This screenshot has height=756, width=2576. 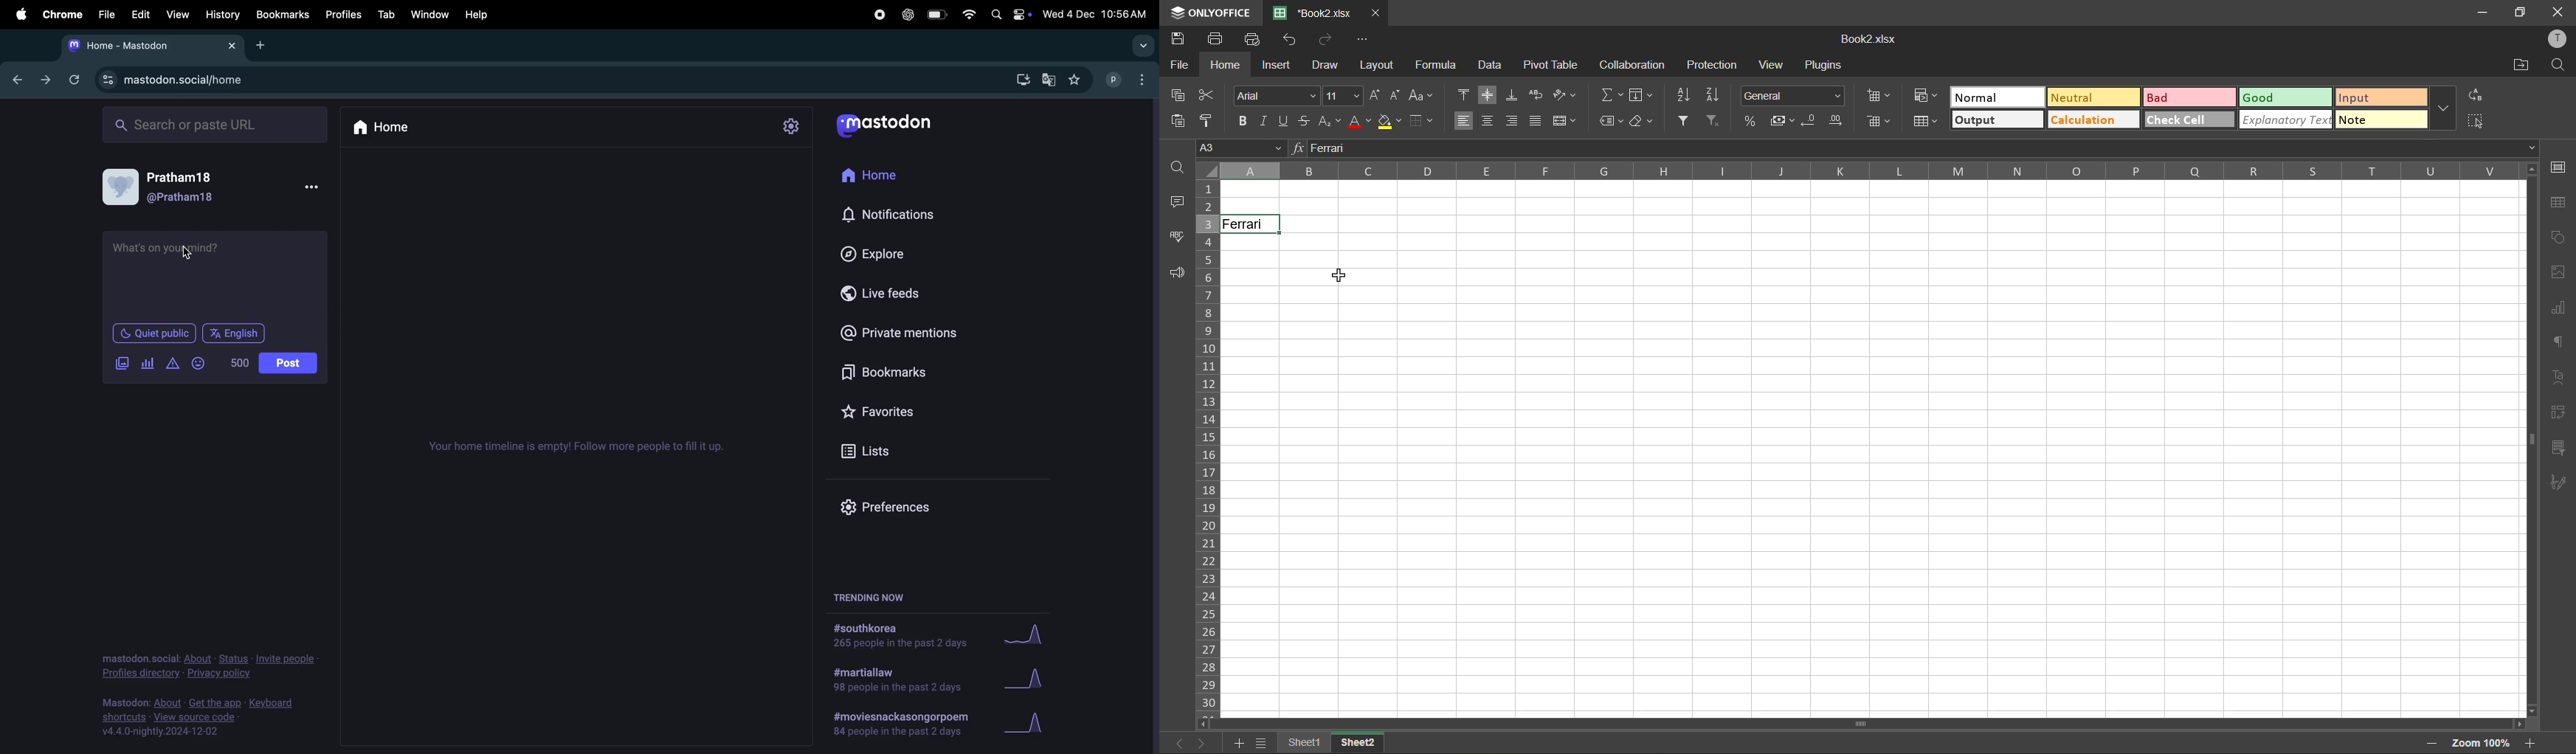 I want to click on profile, so click(x=2559, y=40).